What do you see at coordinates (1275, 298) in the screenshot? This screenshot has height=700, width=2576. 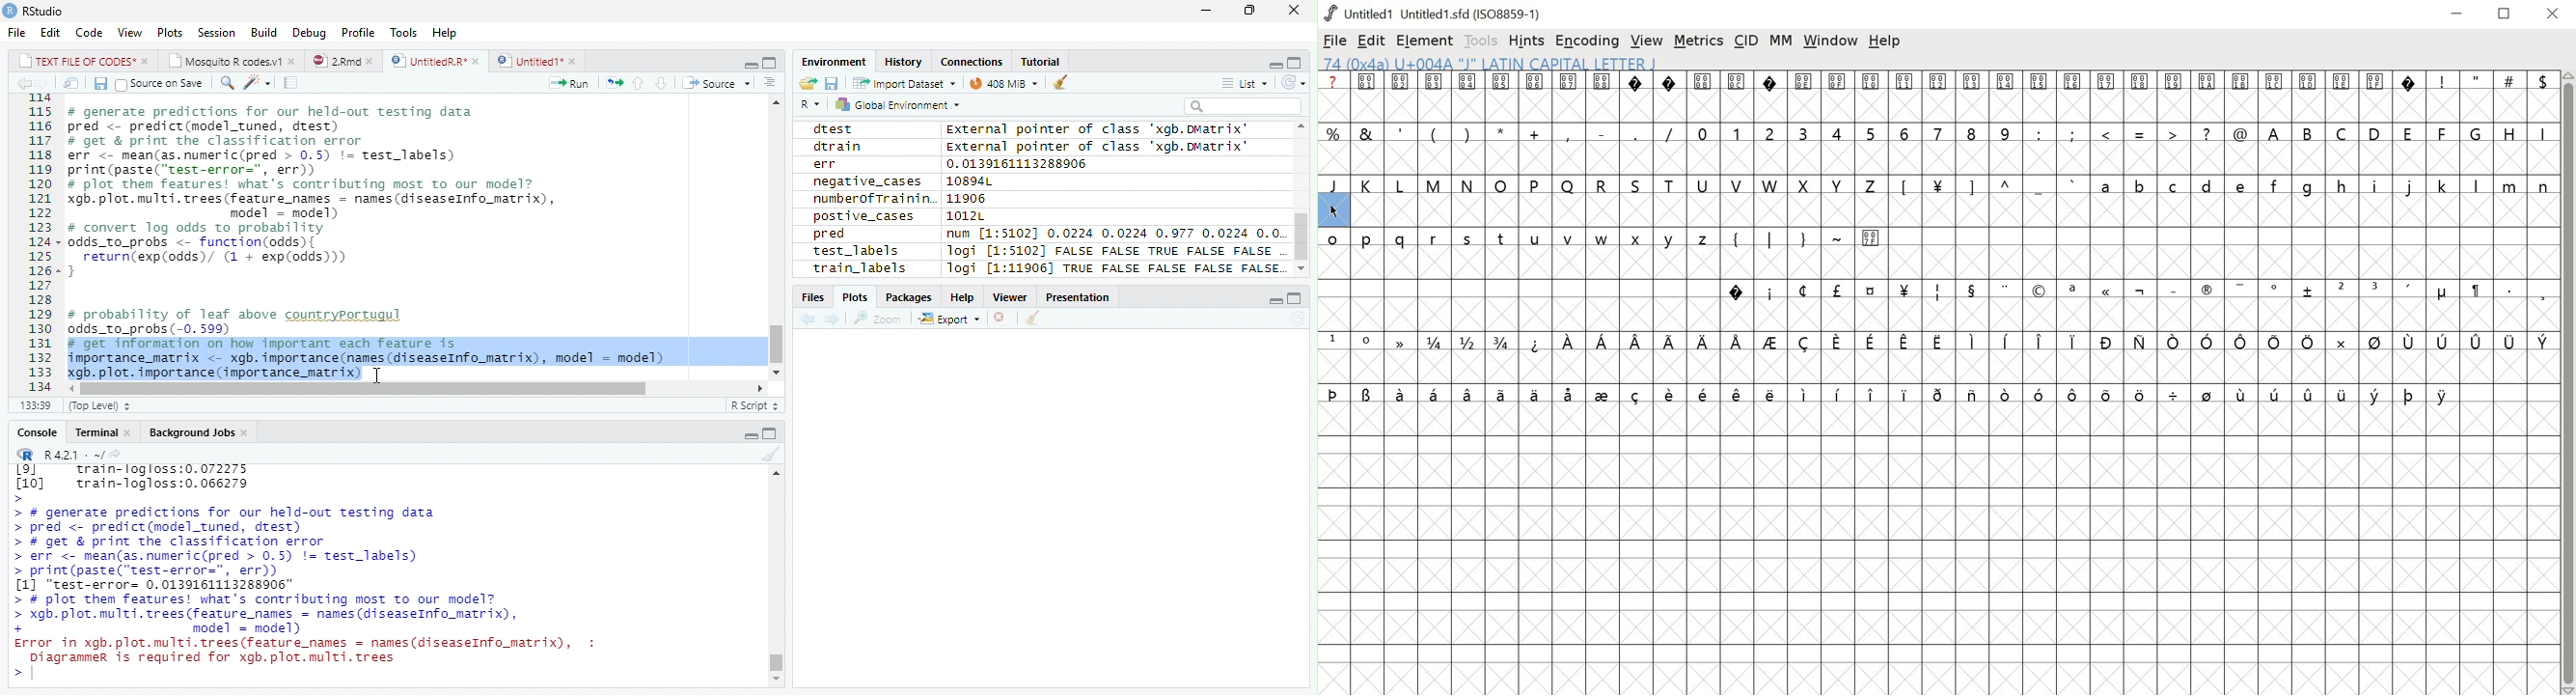 I see `Minimize` at bounding box center [1275, 298].